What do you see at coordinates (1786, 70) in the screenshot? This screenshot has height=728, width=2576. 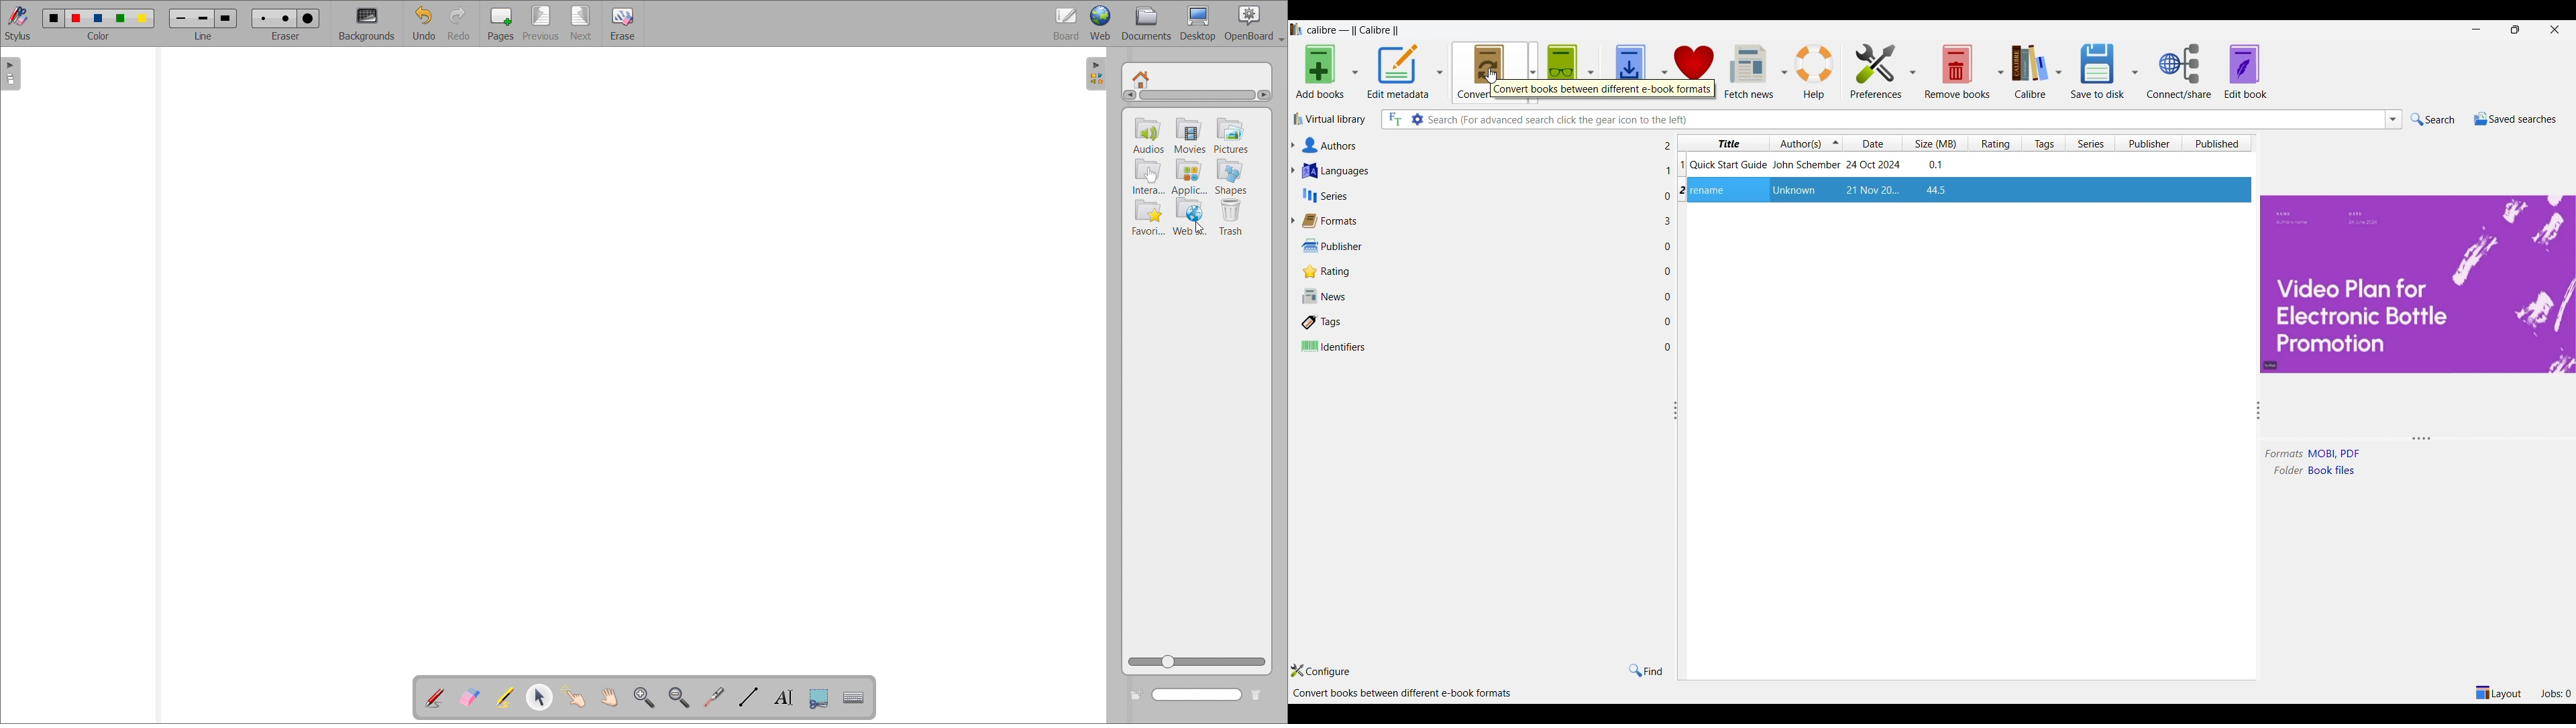 I see `Fetch news options` at bounding box center [1786, 70].